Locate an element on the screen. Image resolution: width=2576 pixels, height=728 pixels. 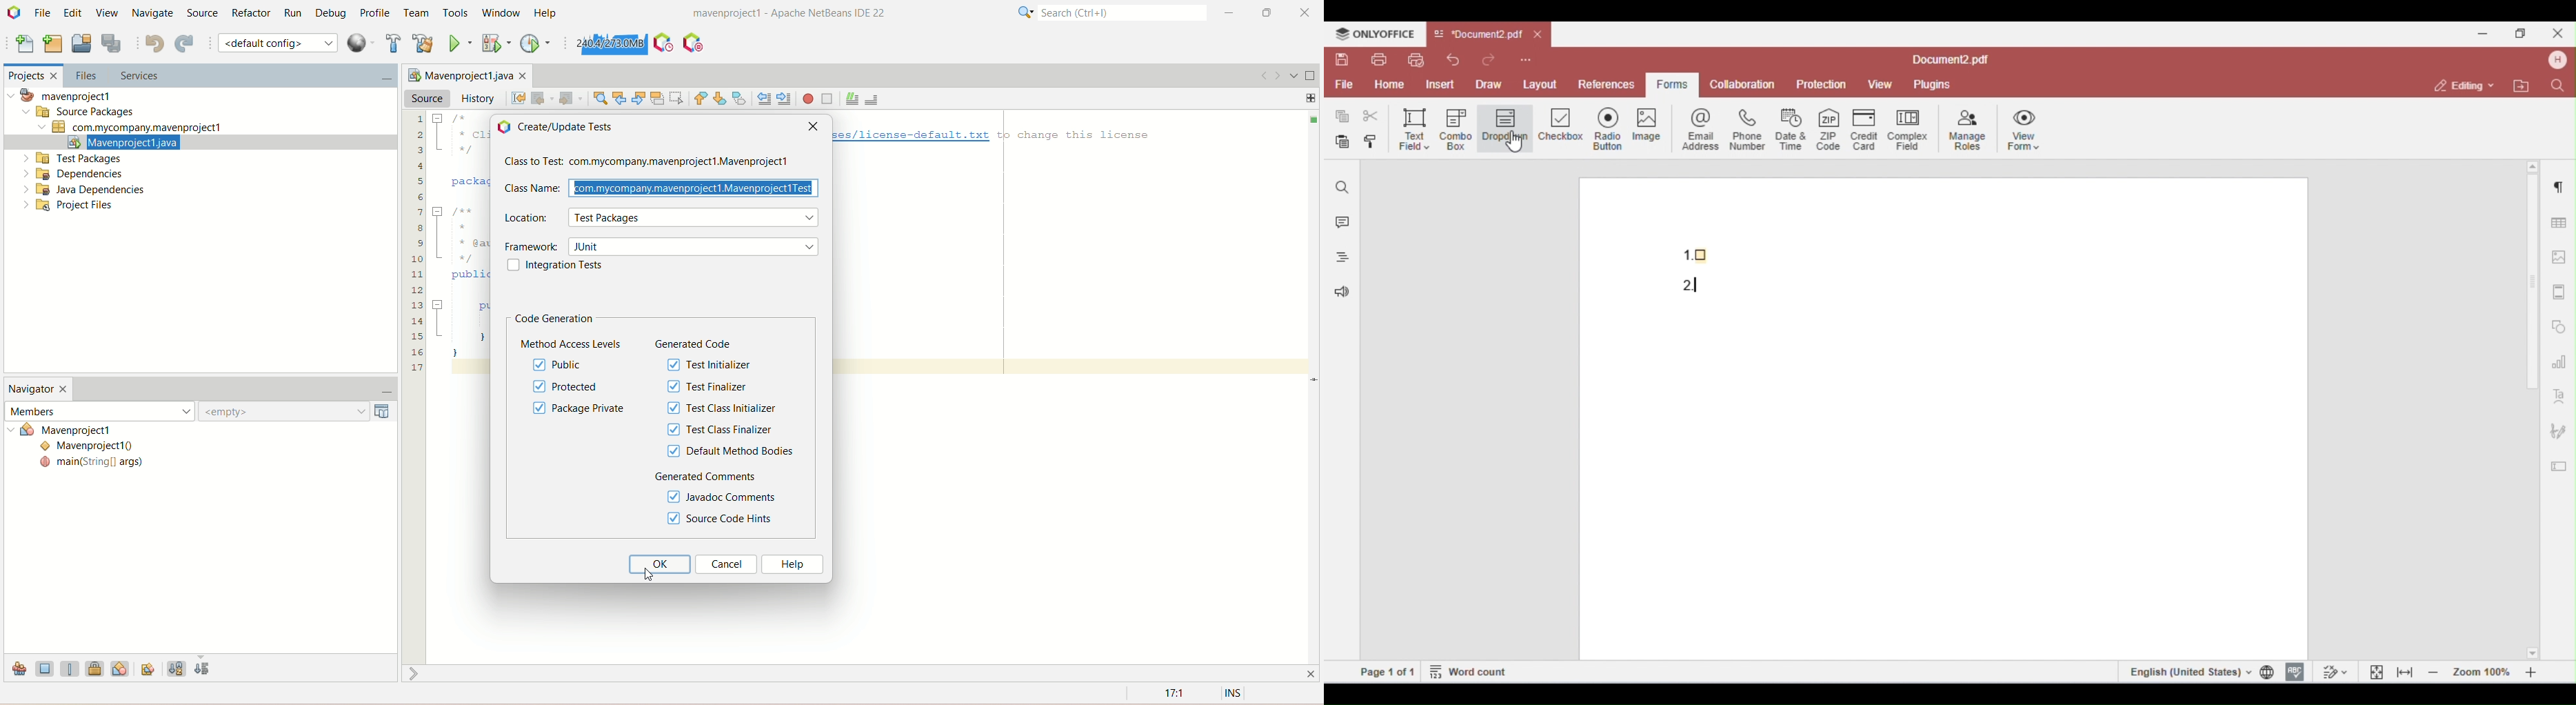
go forward is located at coordinates (1276, 75).